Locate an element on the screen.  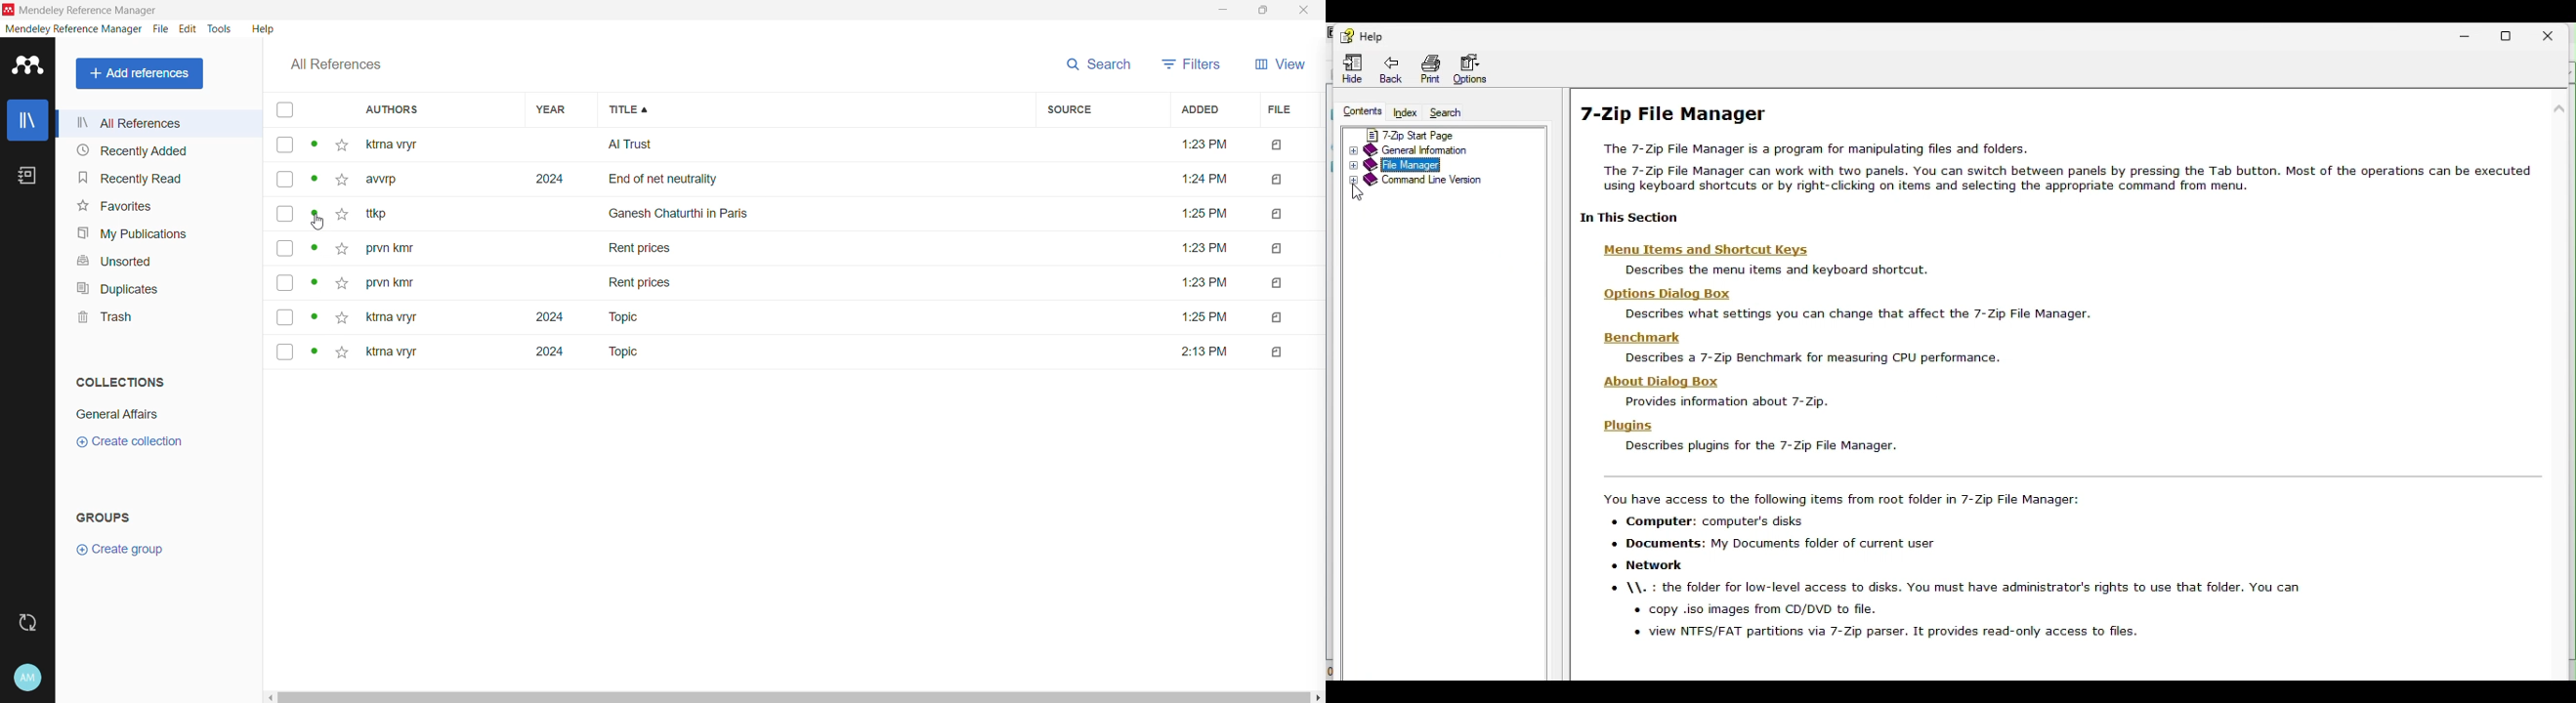
Duplicates is located at coordinates (118, 289).